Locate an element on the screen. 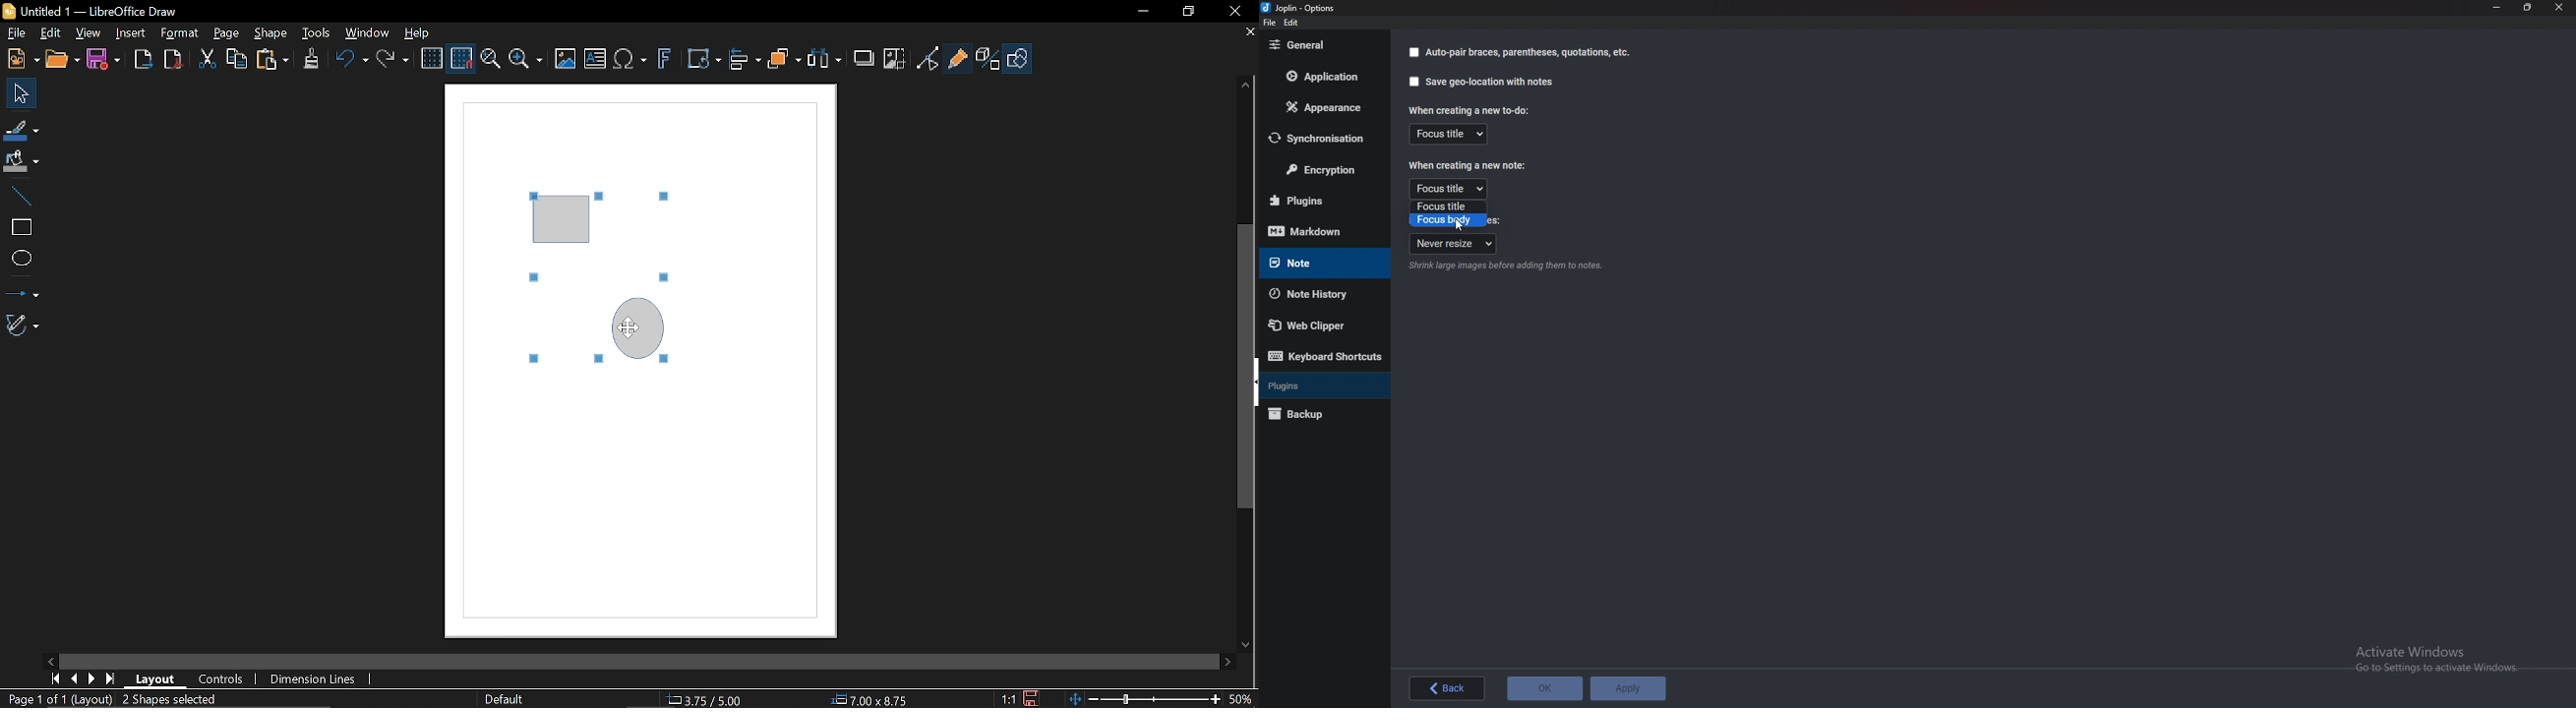  Toggle point of view is located at coordinates (928, 60).